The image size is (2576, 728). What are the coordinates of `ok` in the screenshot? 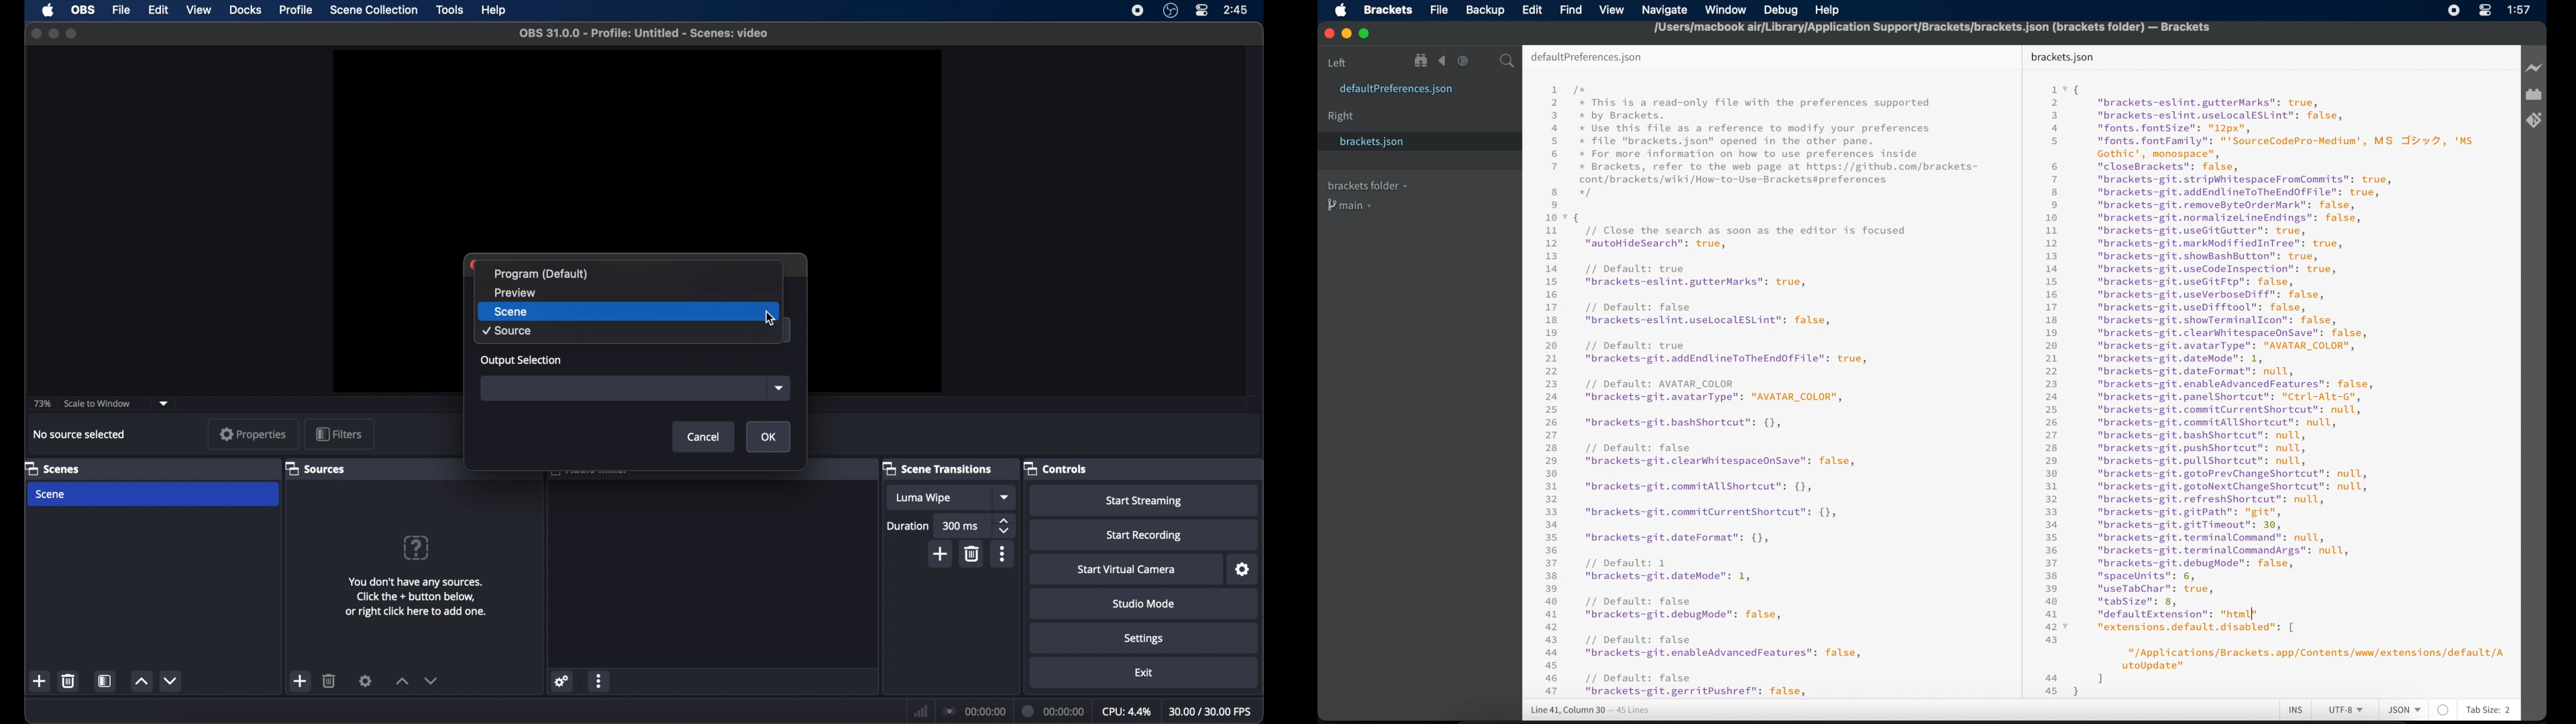 It's located at (768, 436).